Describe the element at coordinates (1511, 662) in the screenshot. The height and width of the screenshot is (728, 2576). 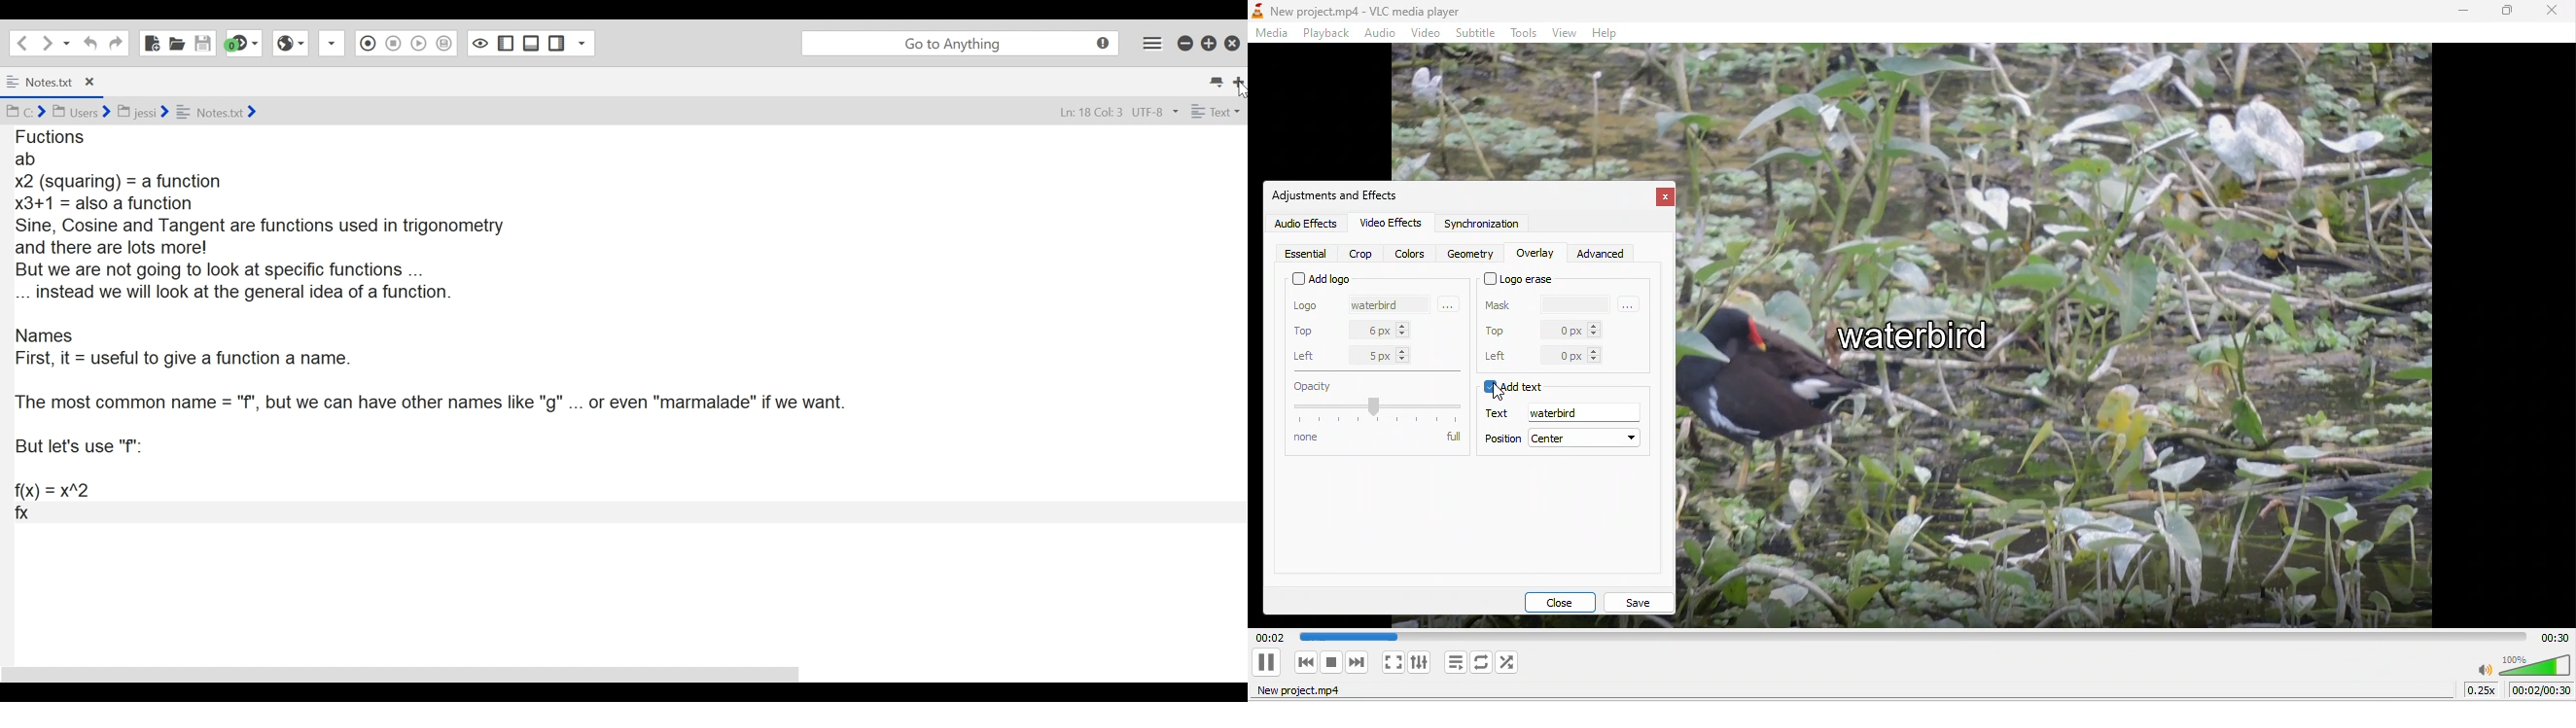
I see `random` at that location.